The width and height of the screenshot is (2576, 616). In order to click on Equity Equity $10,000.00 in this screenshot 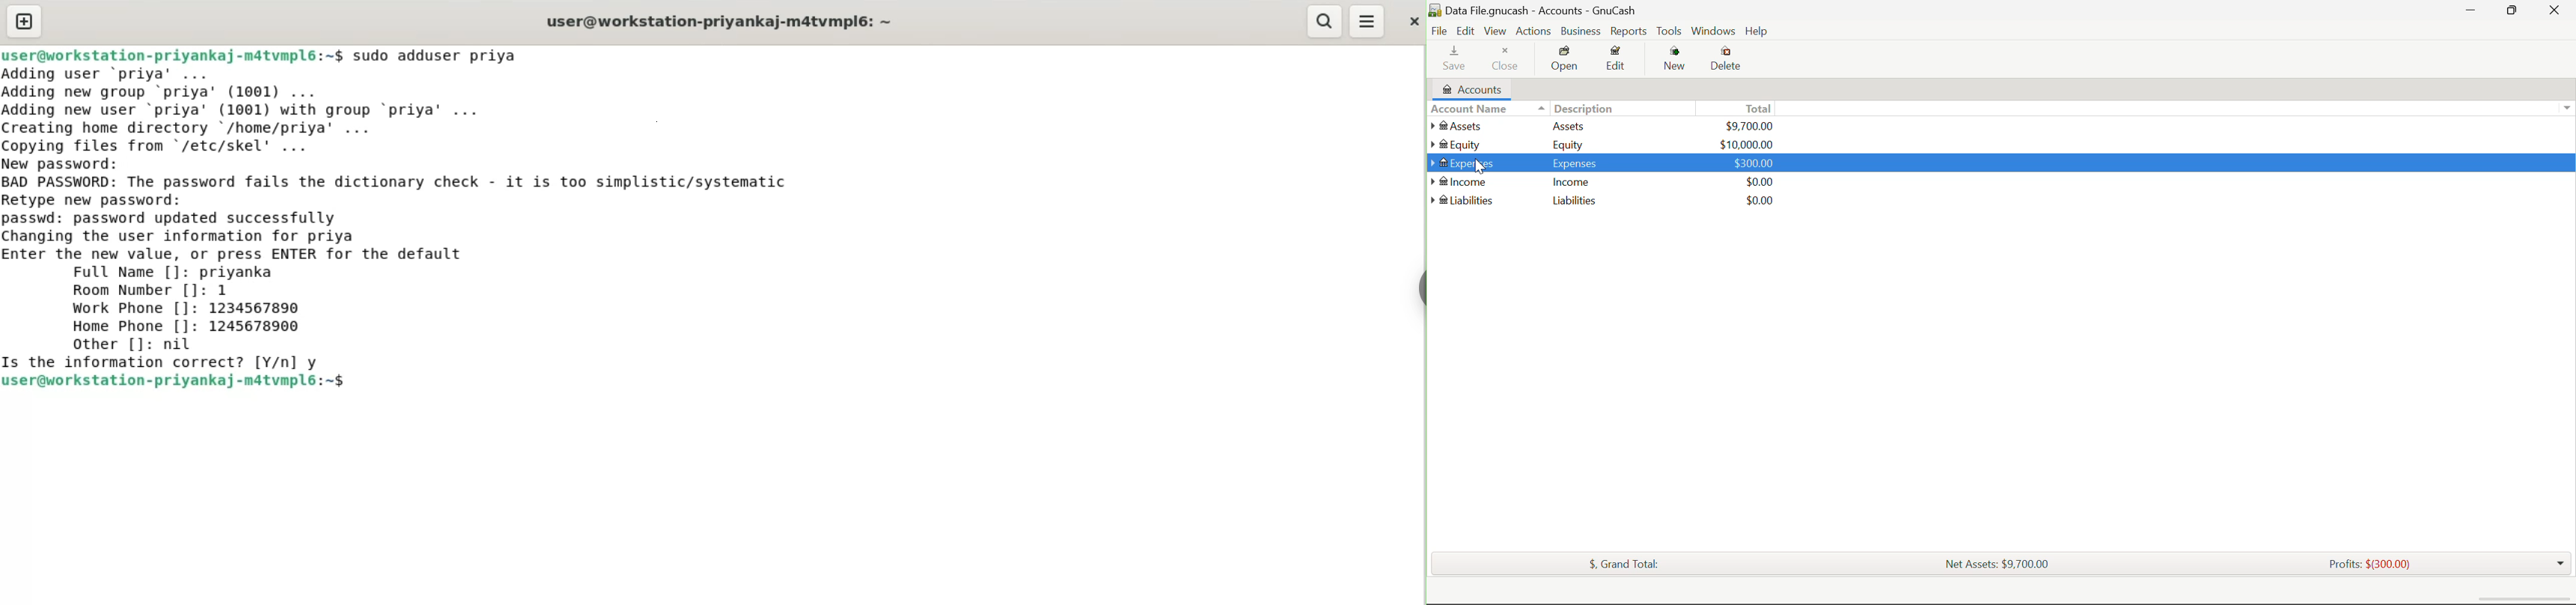, I will do `click(1603, 143)`.